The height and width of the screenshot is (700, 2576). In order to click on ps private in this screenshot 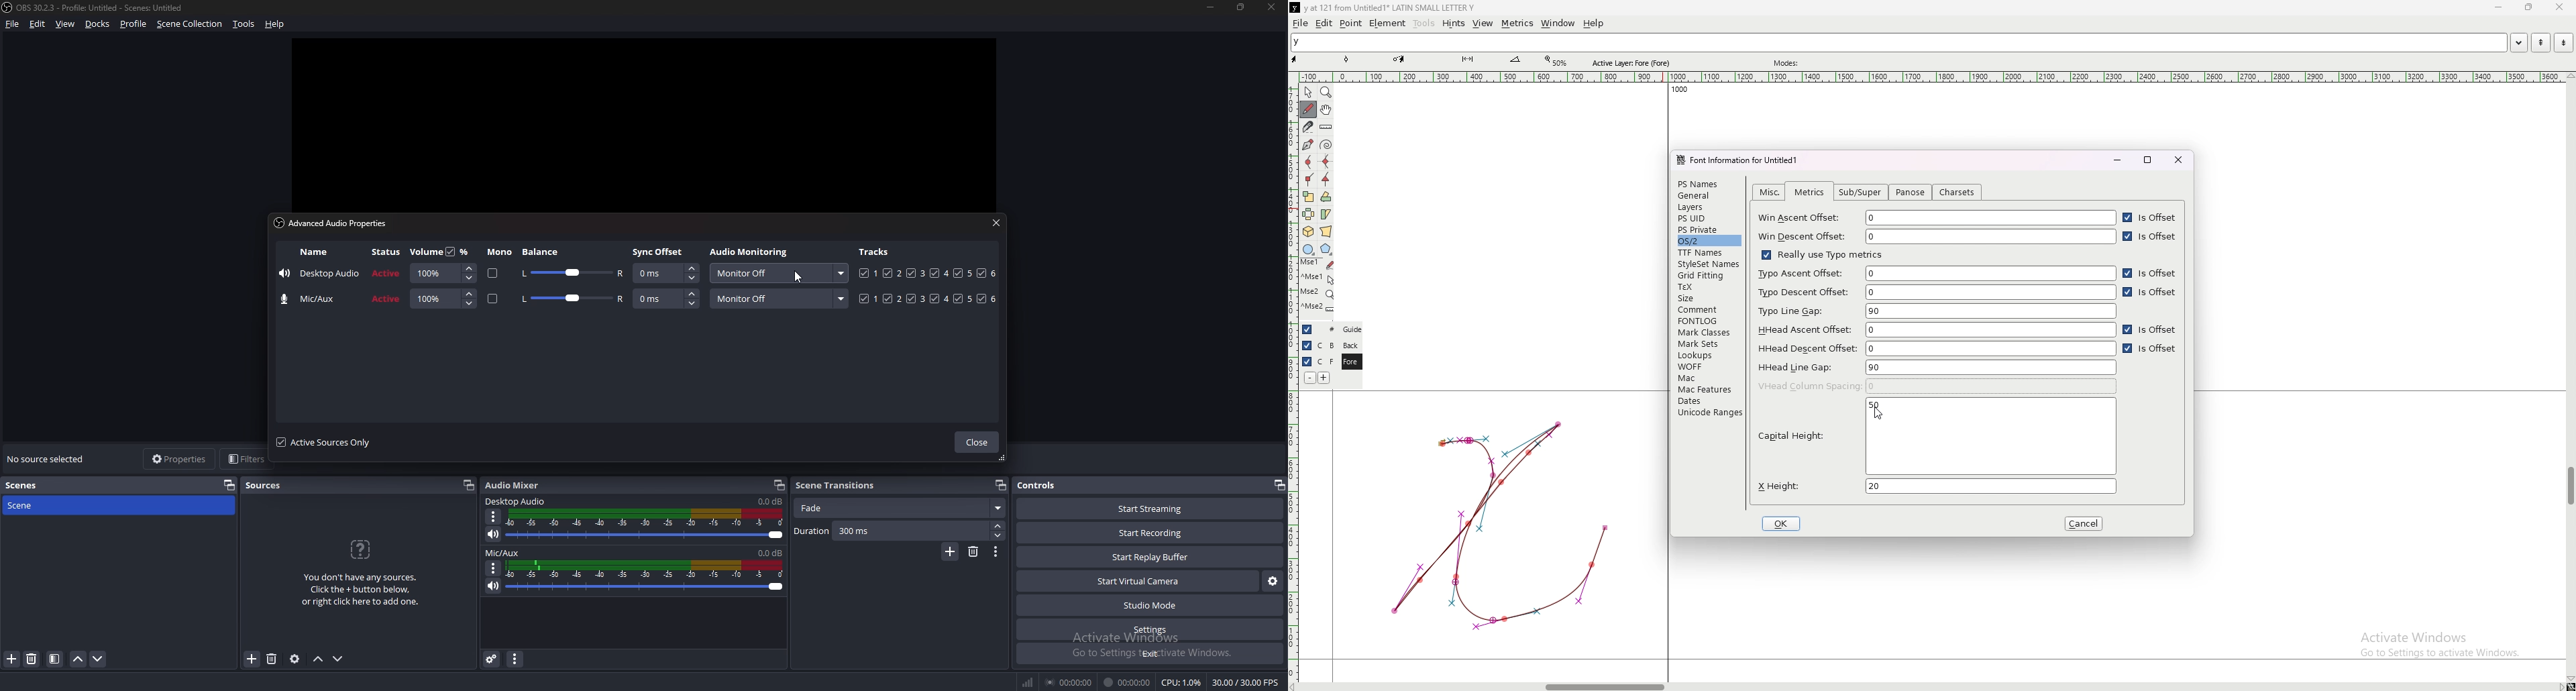, I will do `click(1709, 229)`.